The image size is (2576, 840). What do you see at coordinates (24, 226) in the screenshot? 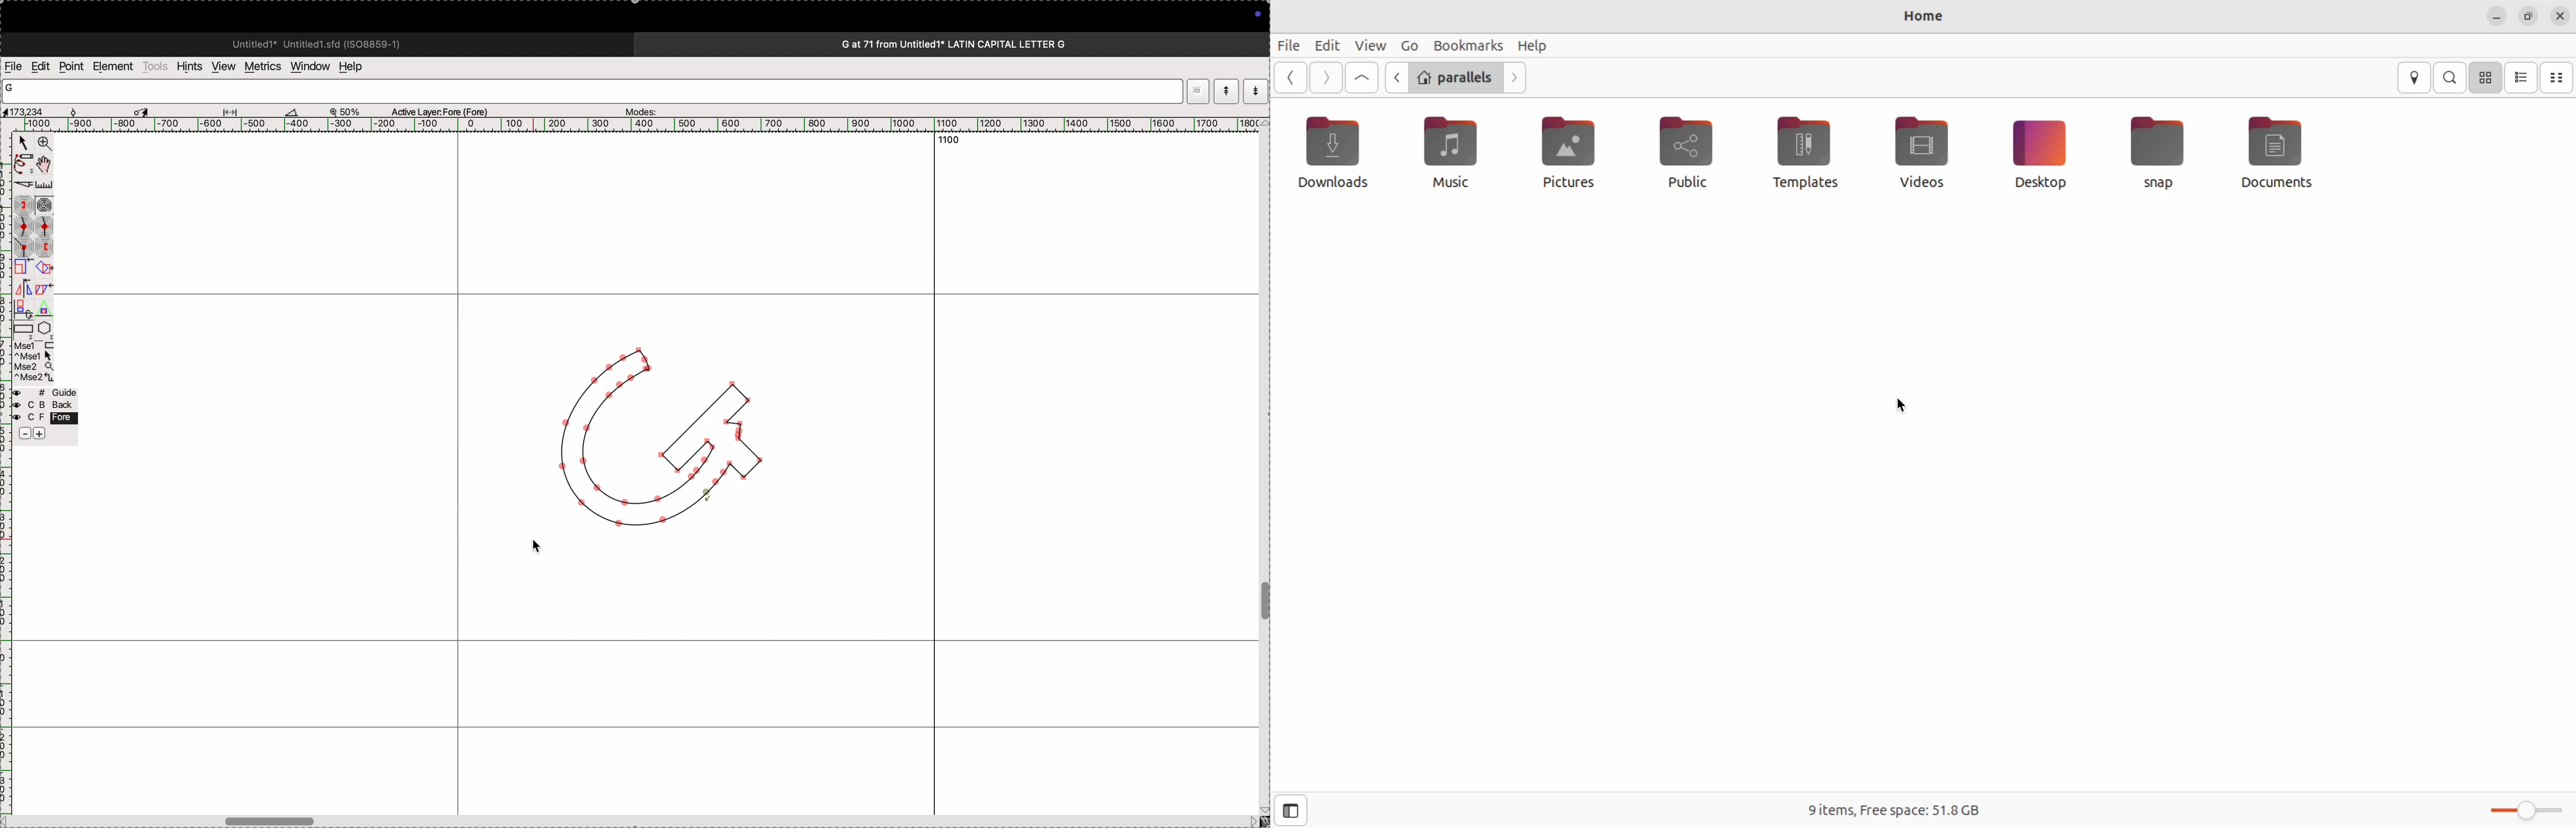
I see `gentle curve` at bounding box center [24, 226].